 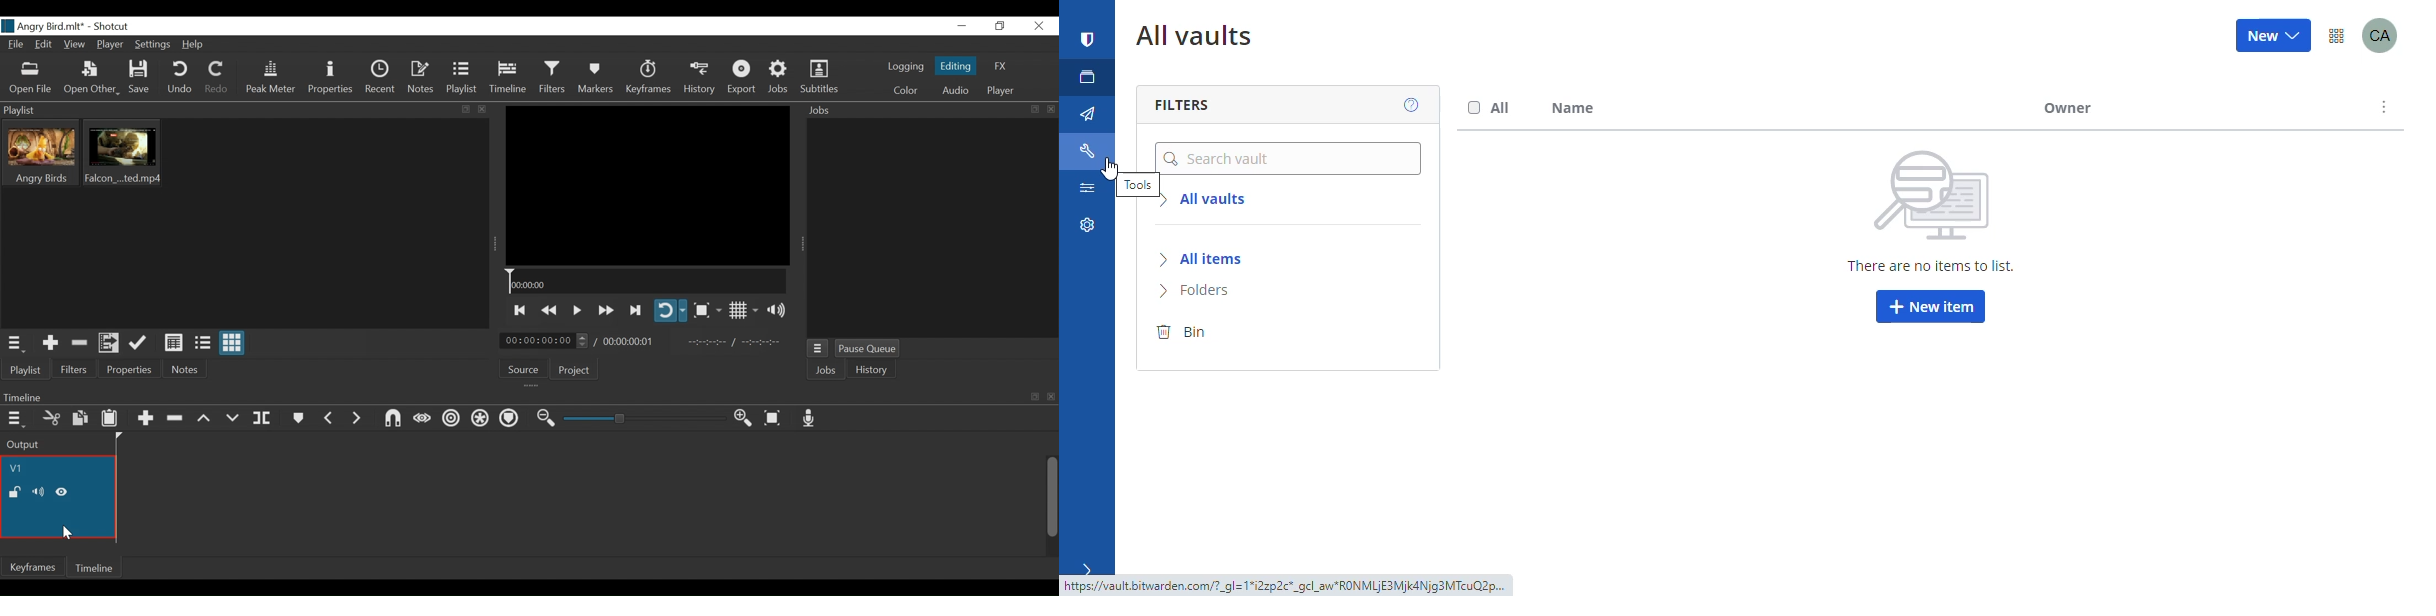 I want to click on View as files, so click(x=203, y=344).